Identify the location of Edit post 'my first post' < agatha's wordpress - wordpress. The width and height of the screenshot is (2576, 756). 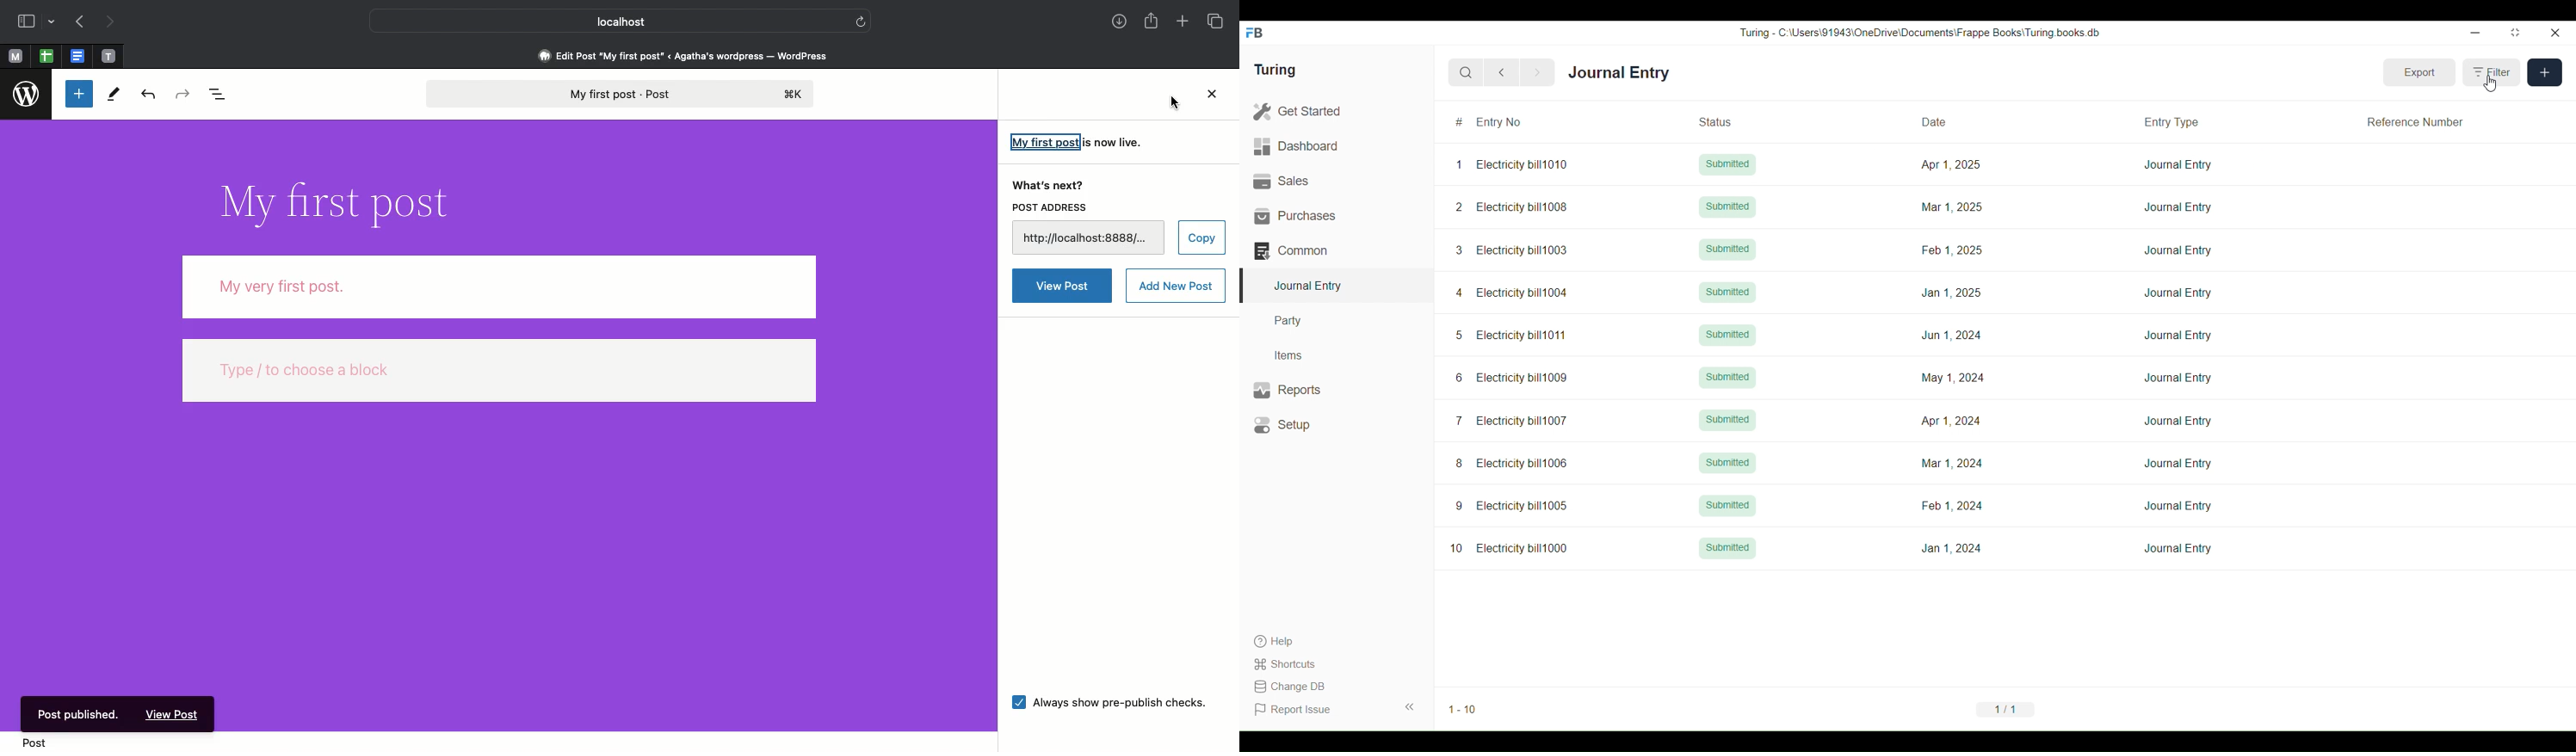
(683, 55).